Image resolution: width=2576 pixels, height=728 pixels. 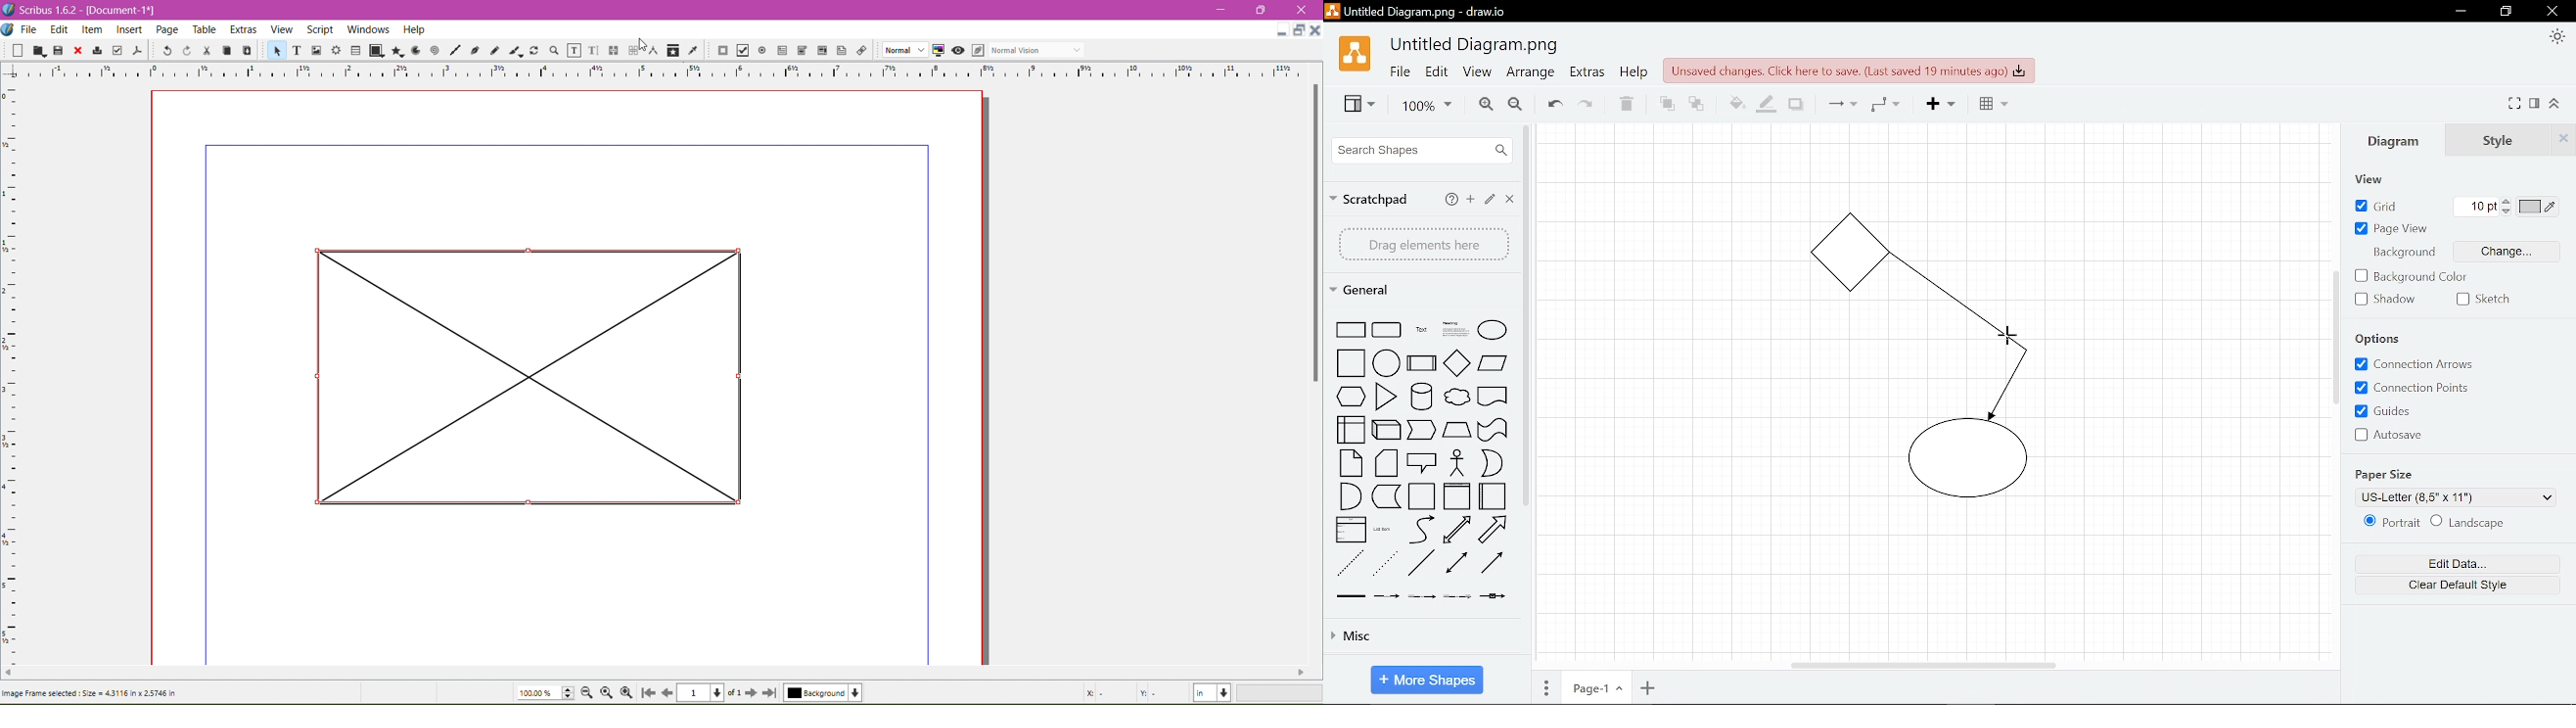 What do you see at coordinates (2557, 104) in the screenshot?
I see `Expand/collapse` at bounding box center [2557, 104].